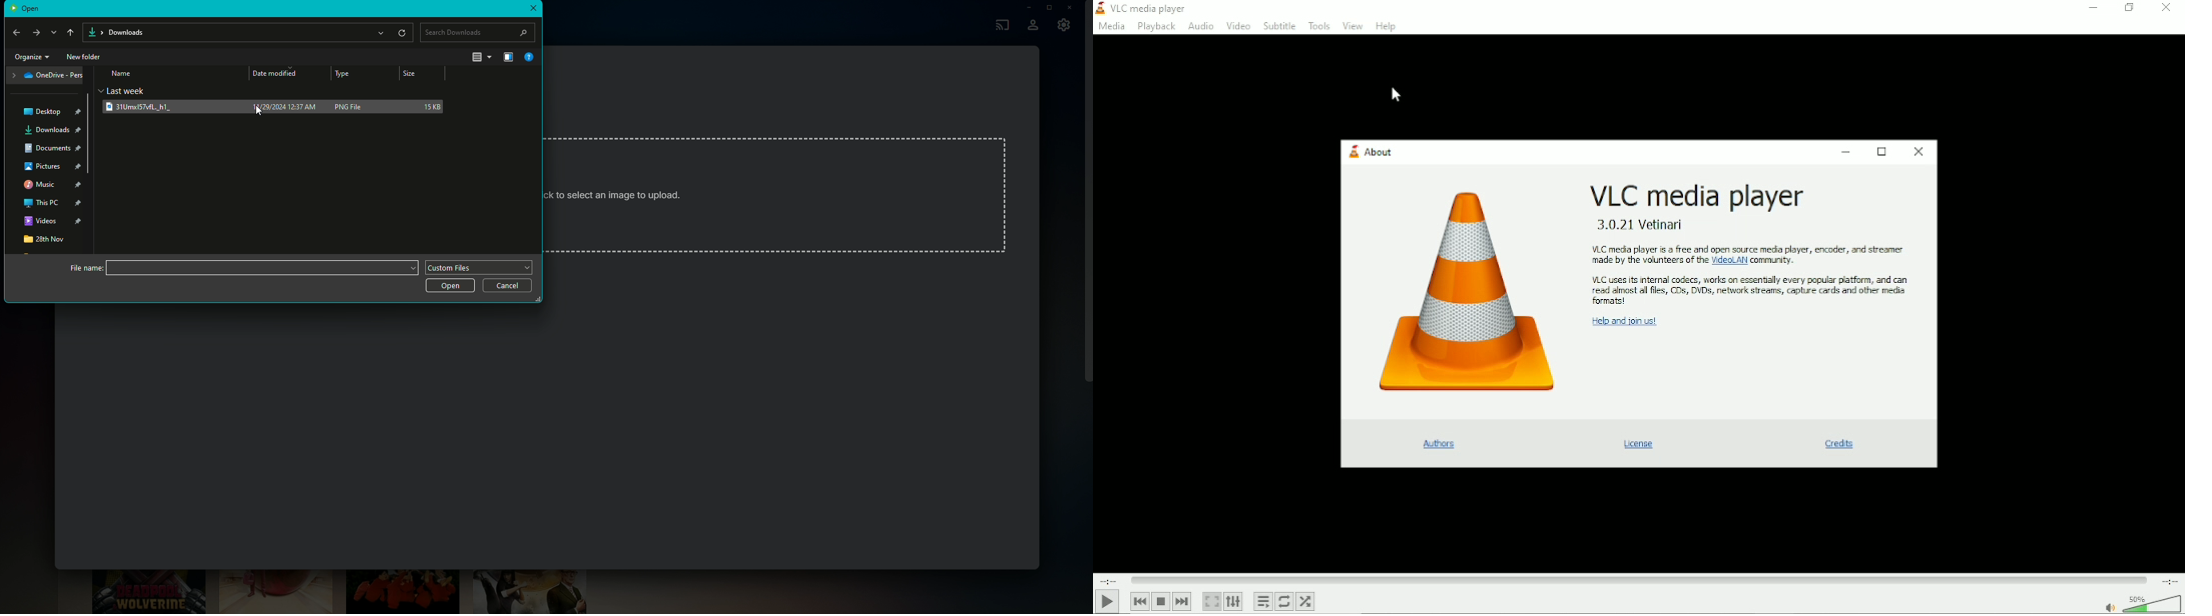 Image resolution: width=2212 pixels, height=616 pixels. I want to click on VLC uses its internal codecs, works on essentially every popular platform, and can read almost all files, CDs, DVDs, network streams, capture cards and other media formats!, so click(1752, 291).